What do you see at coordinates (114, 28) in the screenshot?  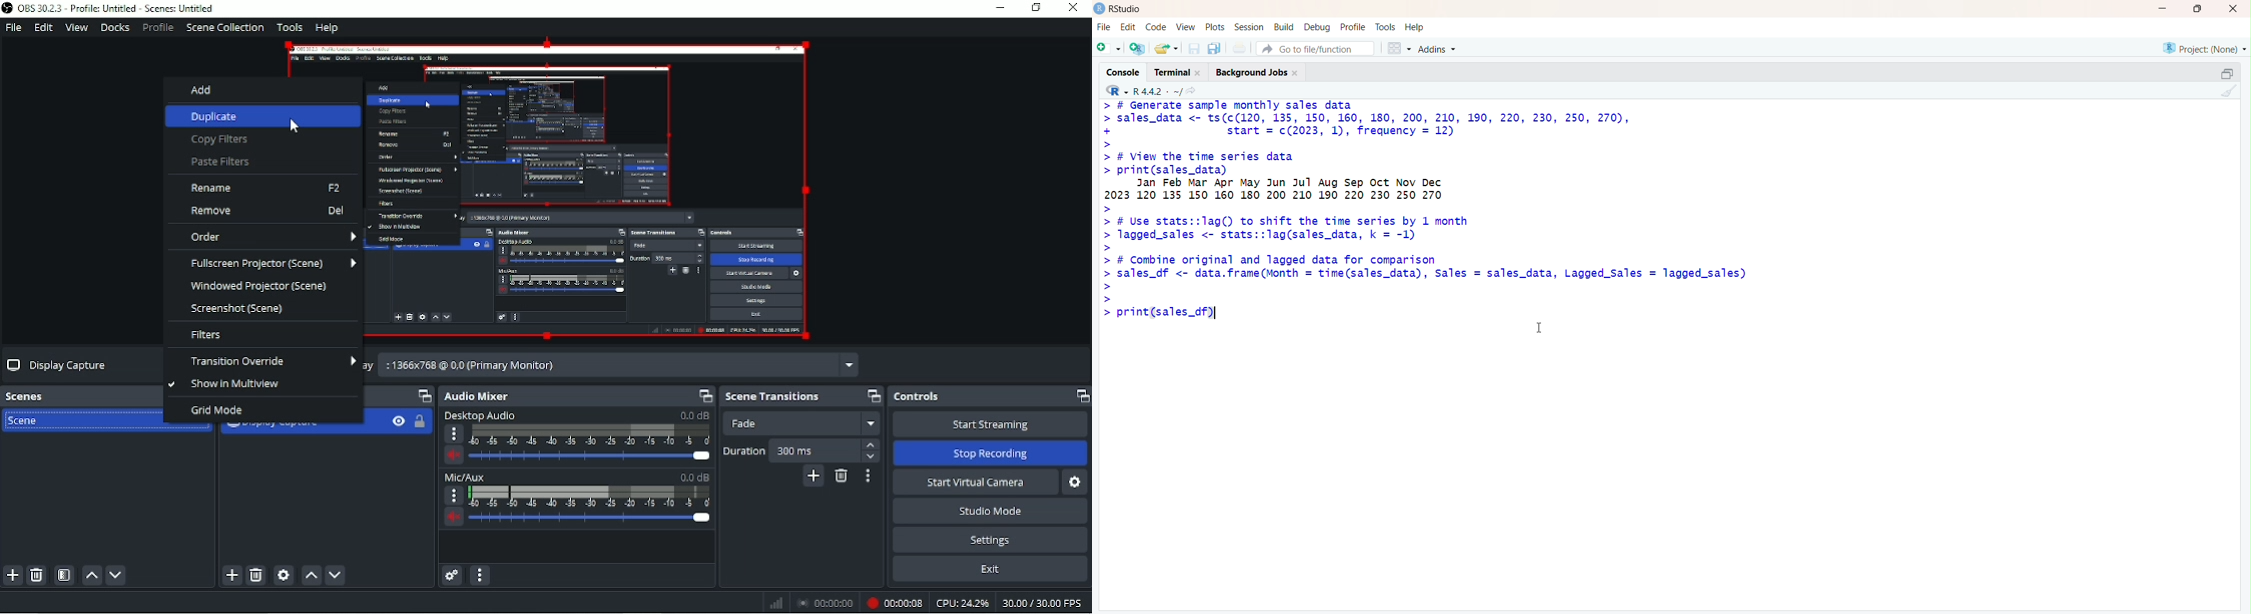 I see `Docks` at bounding box center [114, 28].